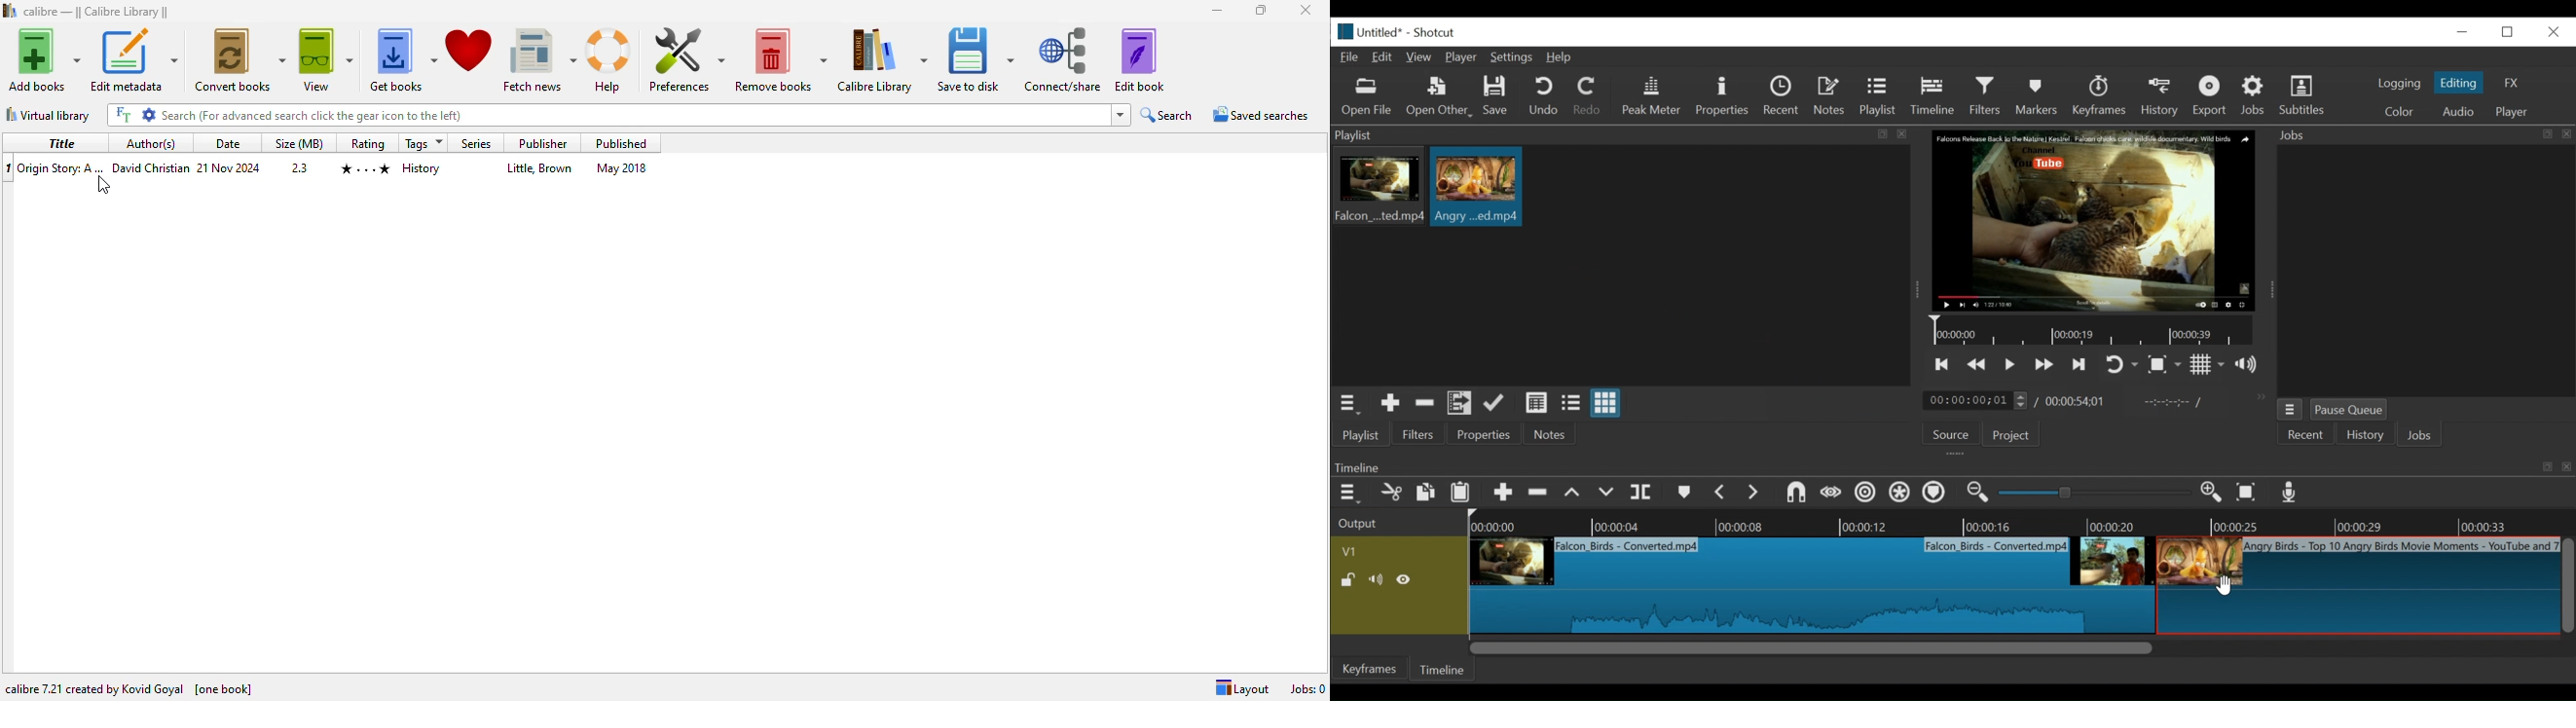 This screenshot has width=2576, height=728. I want to click on skip to the previous point, so click(1942, 365).